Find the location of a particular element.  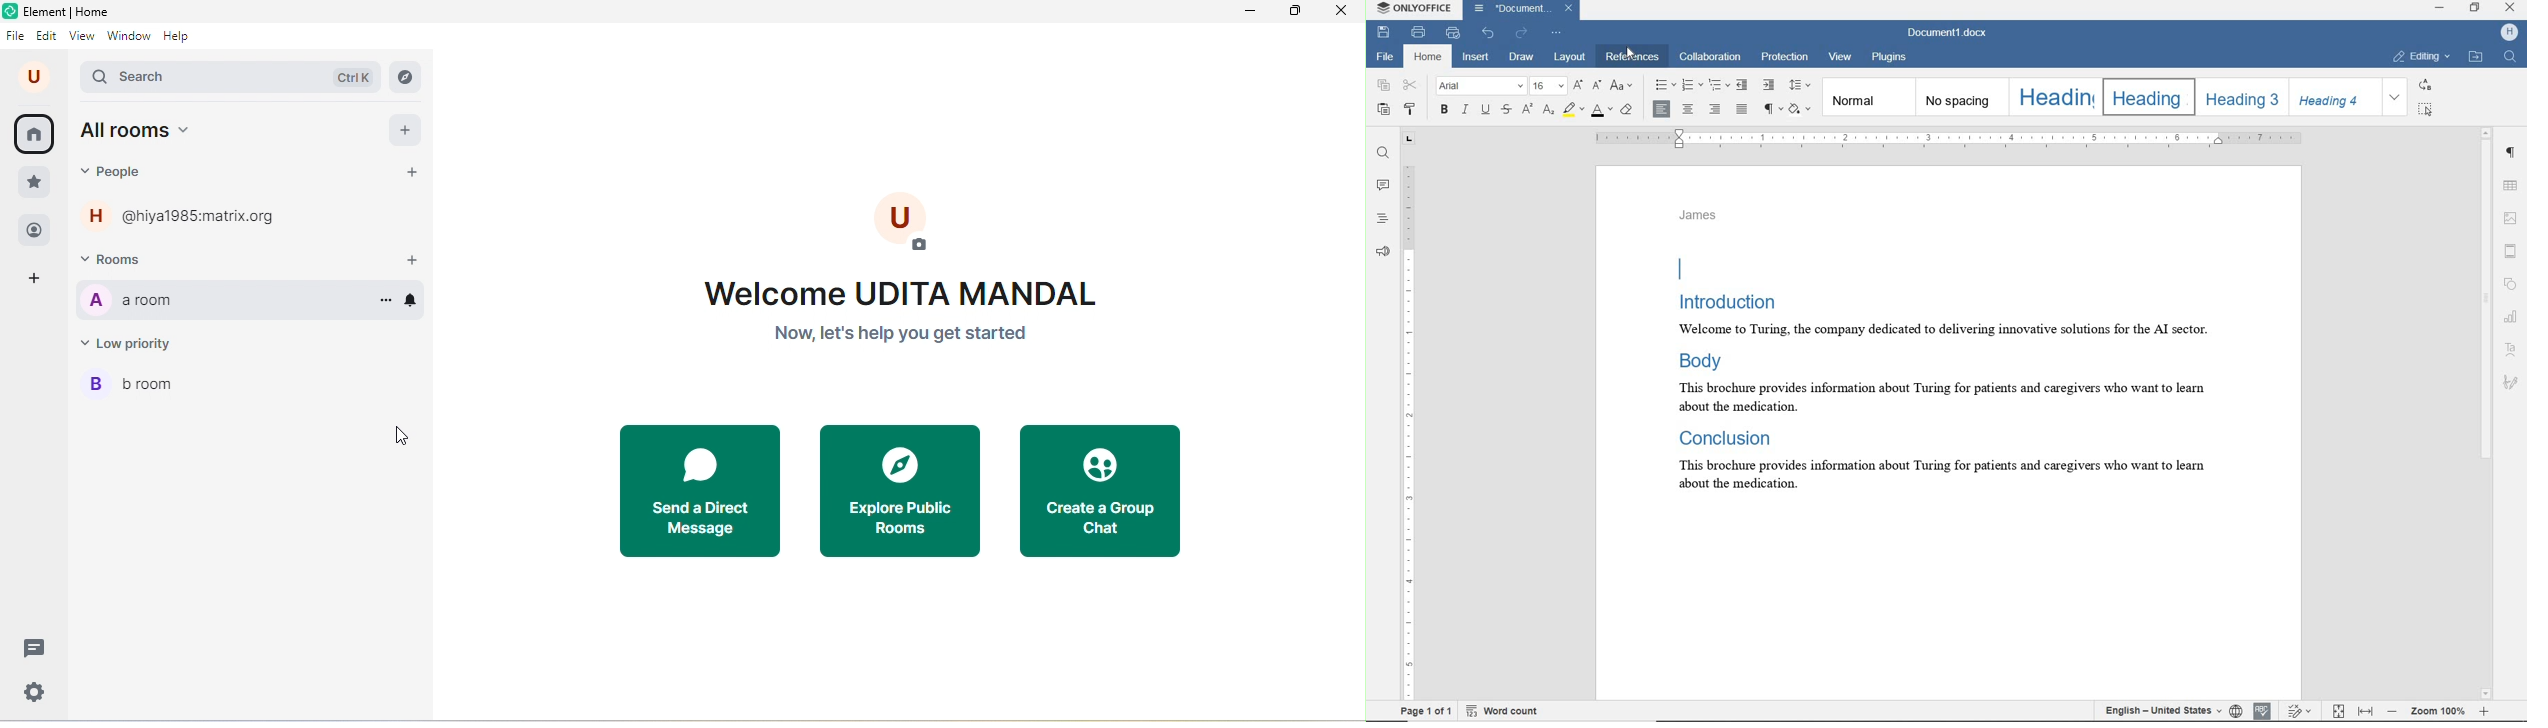

heading 1 is located at coordinates (2055, 98).